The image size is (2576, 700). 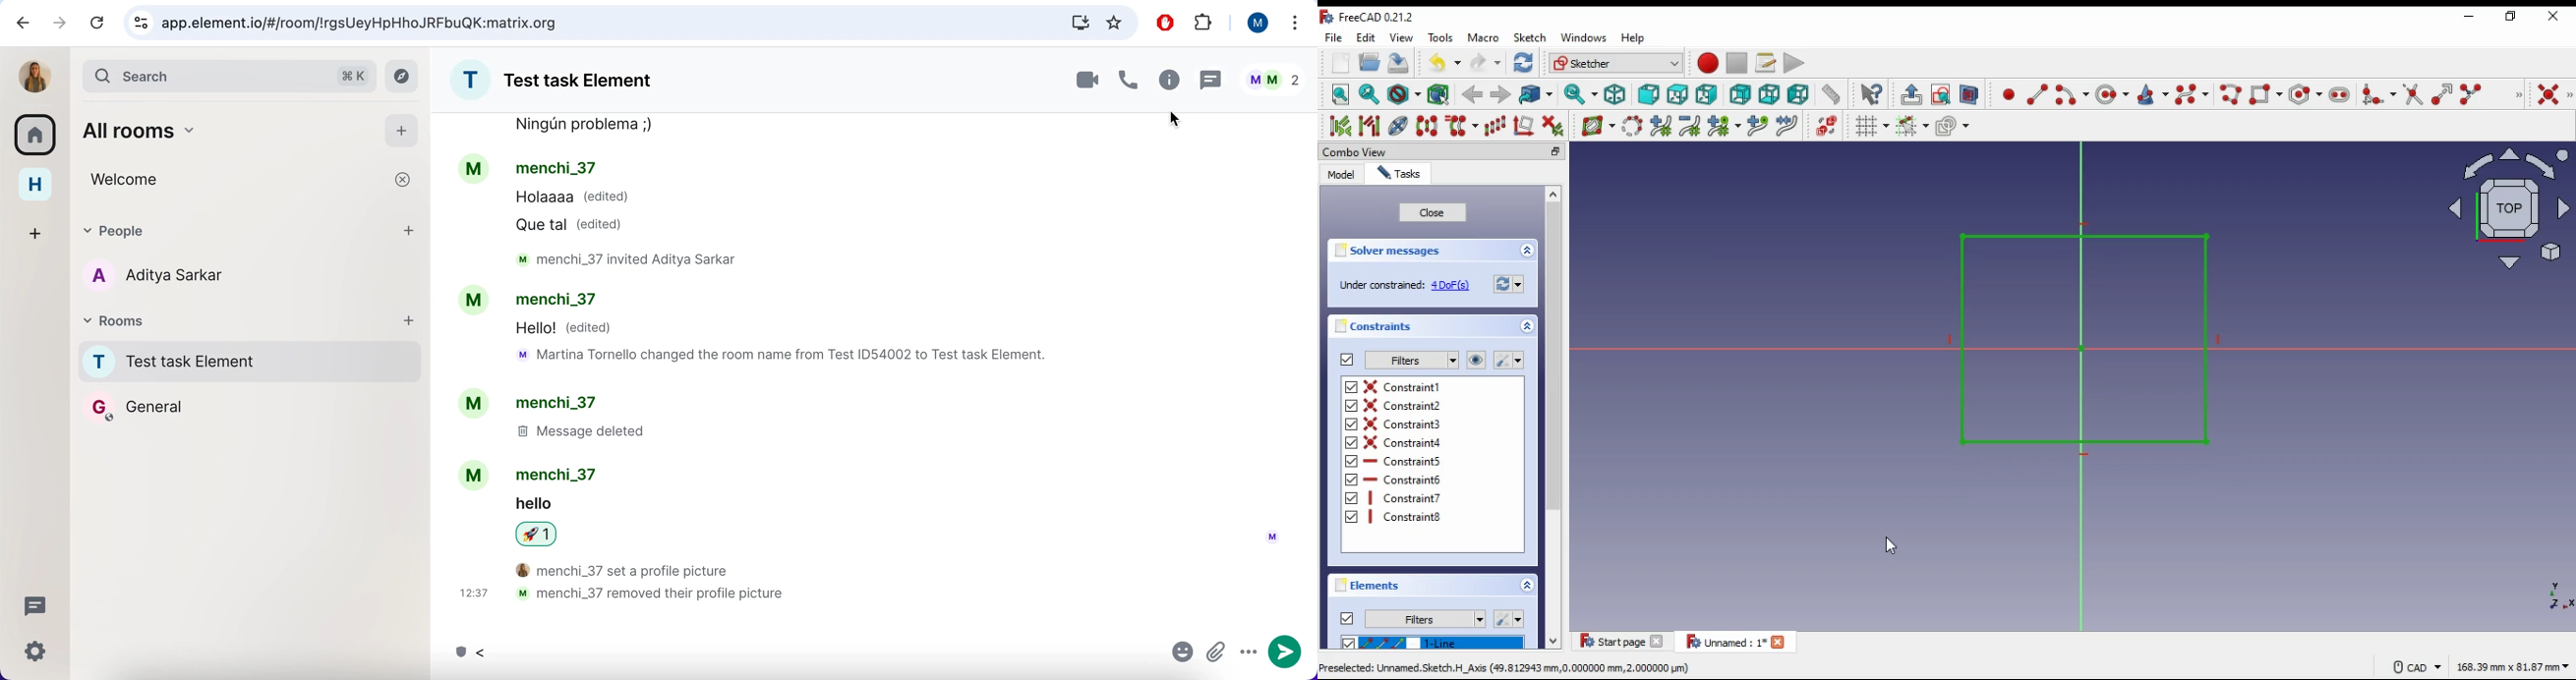 I want to click on create fillet, so click(x=2378, y=94).